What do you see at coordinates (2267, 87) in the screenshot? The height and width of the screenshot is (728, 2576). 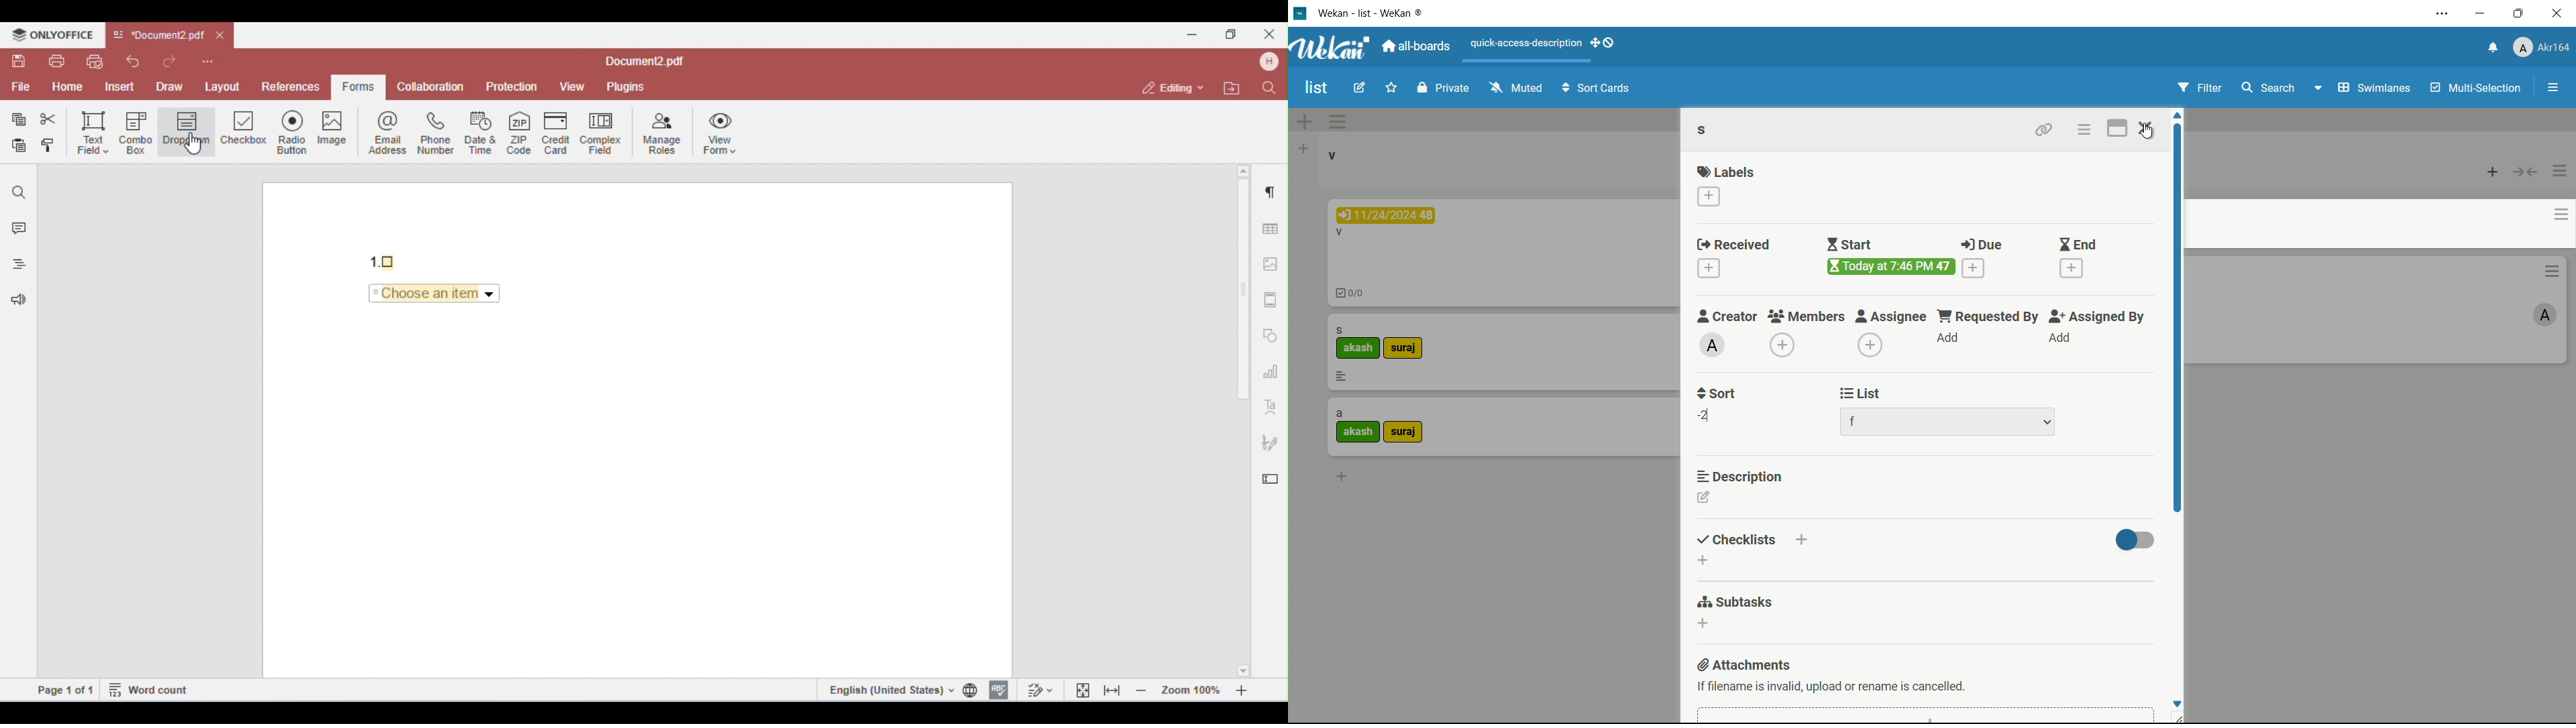 I see `search` at bounding box center [2267, 87].